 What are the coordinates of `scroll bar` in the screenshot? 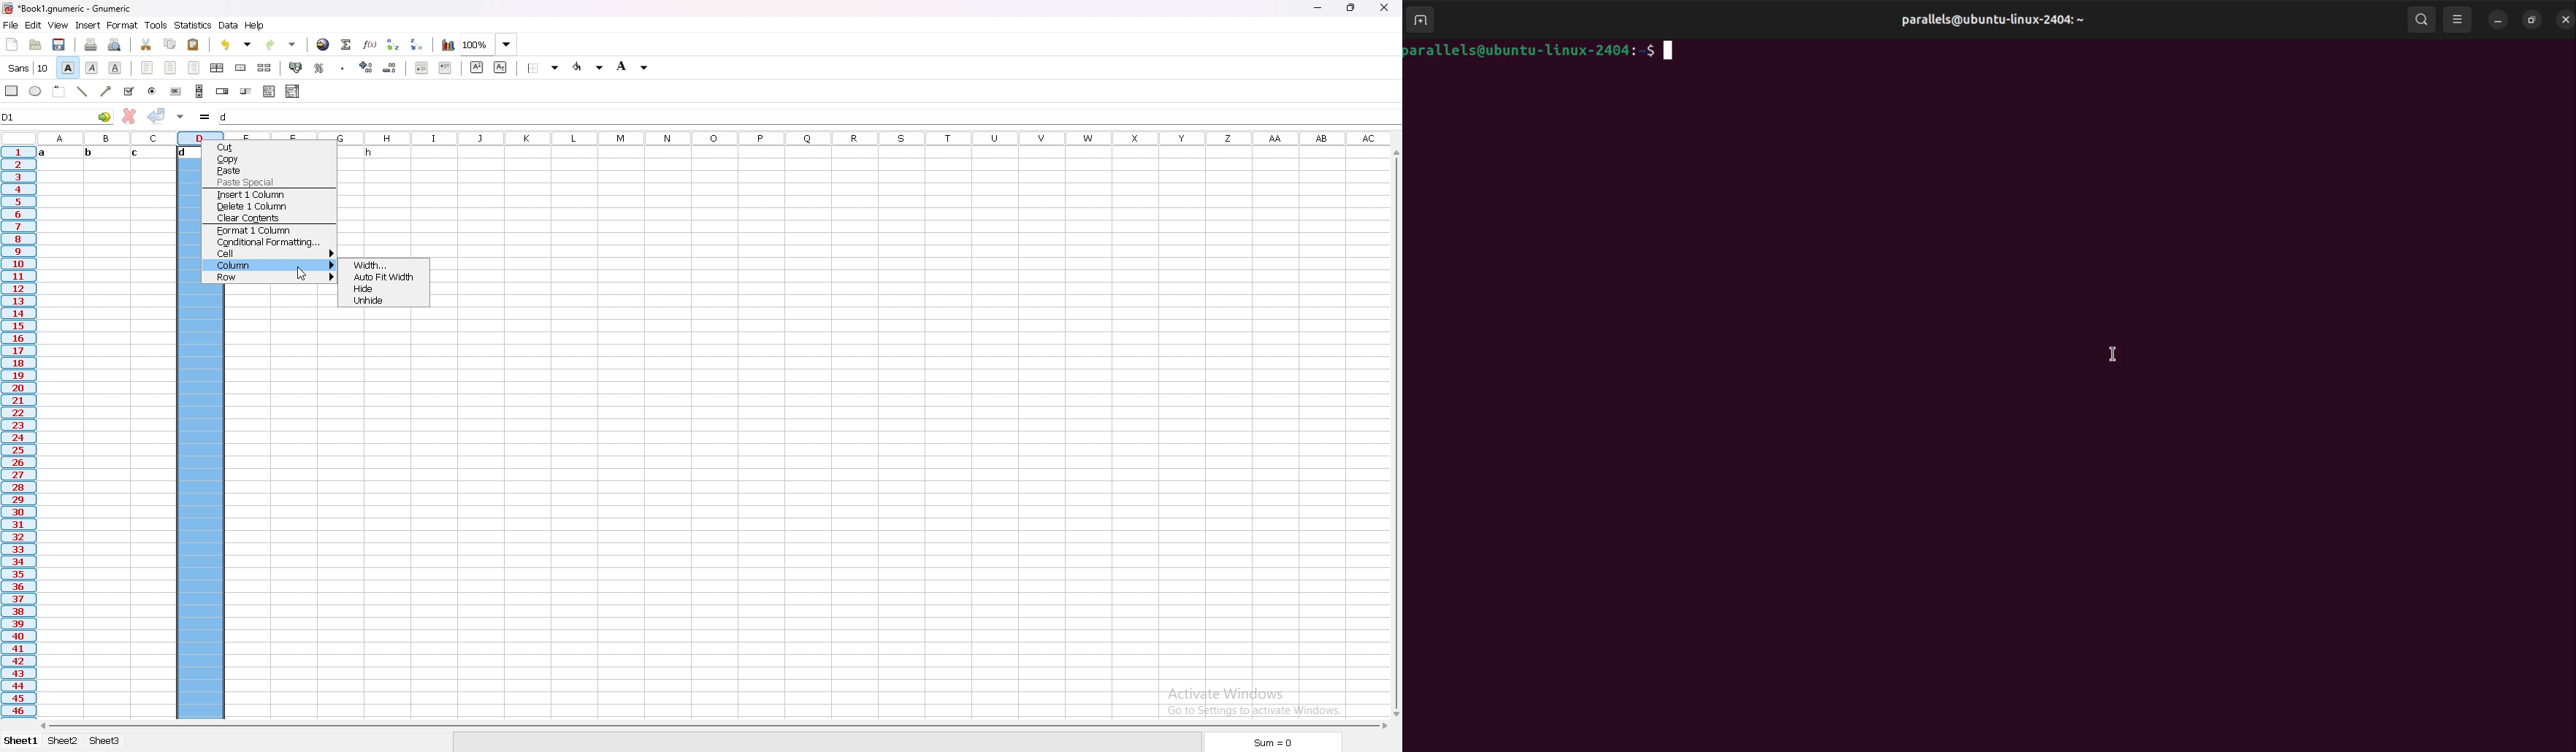 It's located at (1395, 434).